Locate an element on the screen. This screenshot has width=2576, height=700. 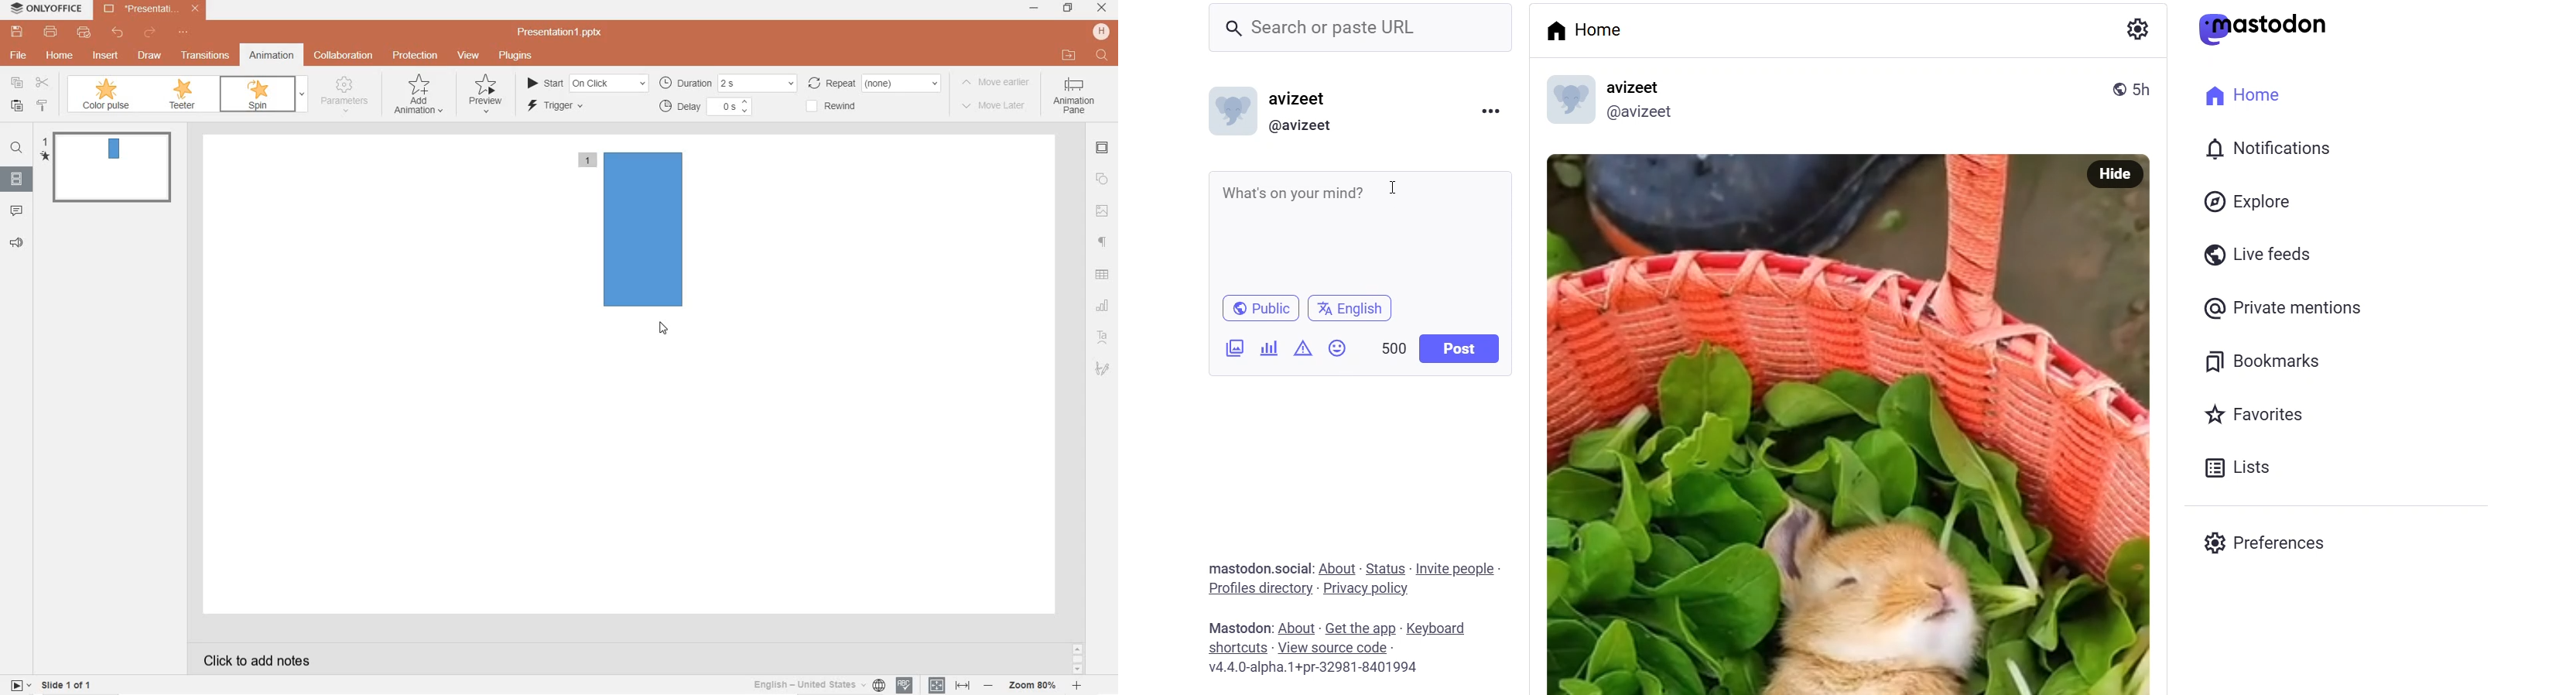
hide is located at coordinates (2120, 173).